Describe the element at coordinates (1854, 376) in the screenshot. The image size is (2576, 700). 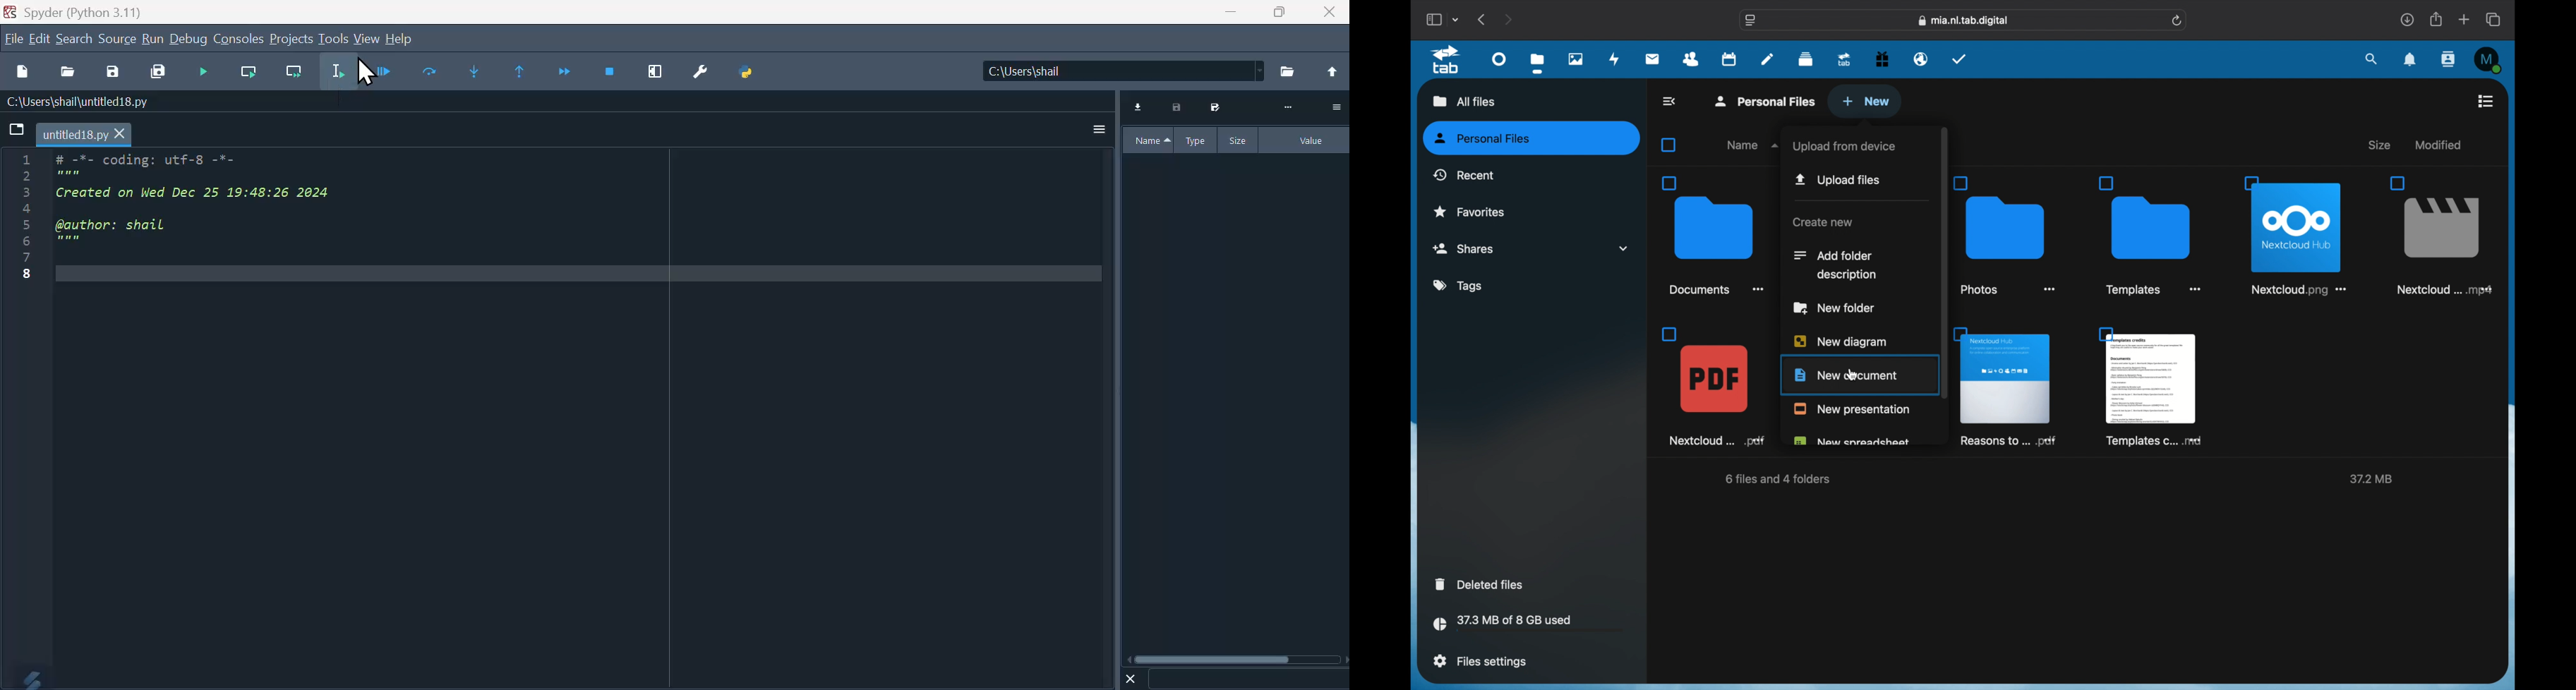
I see `cursor` at that location.